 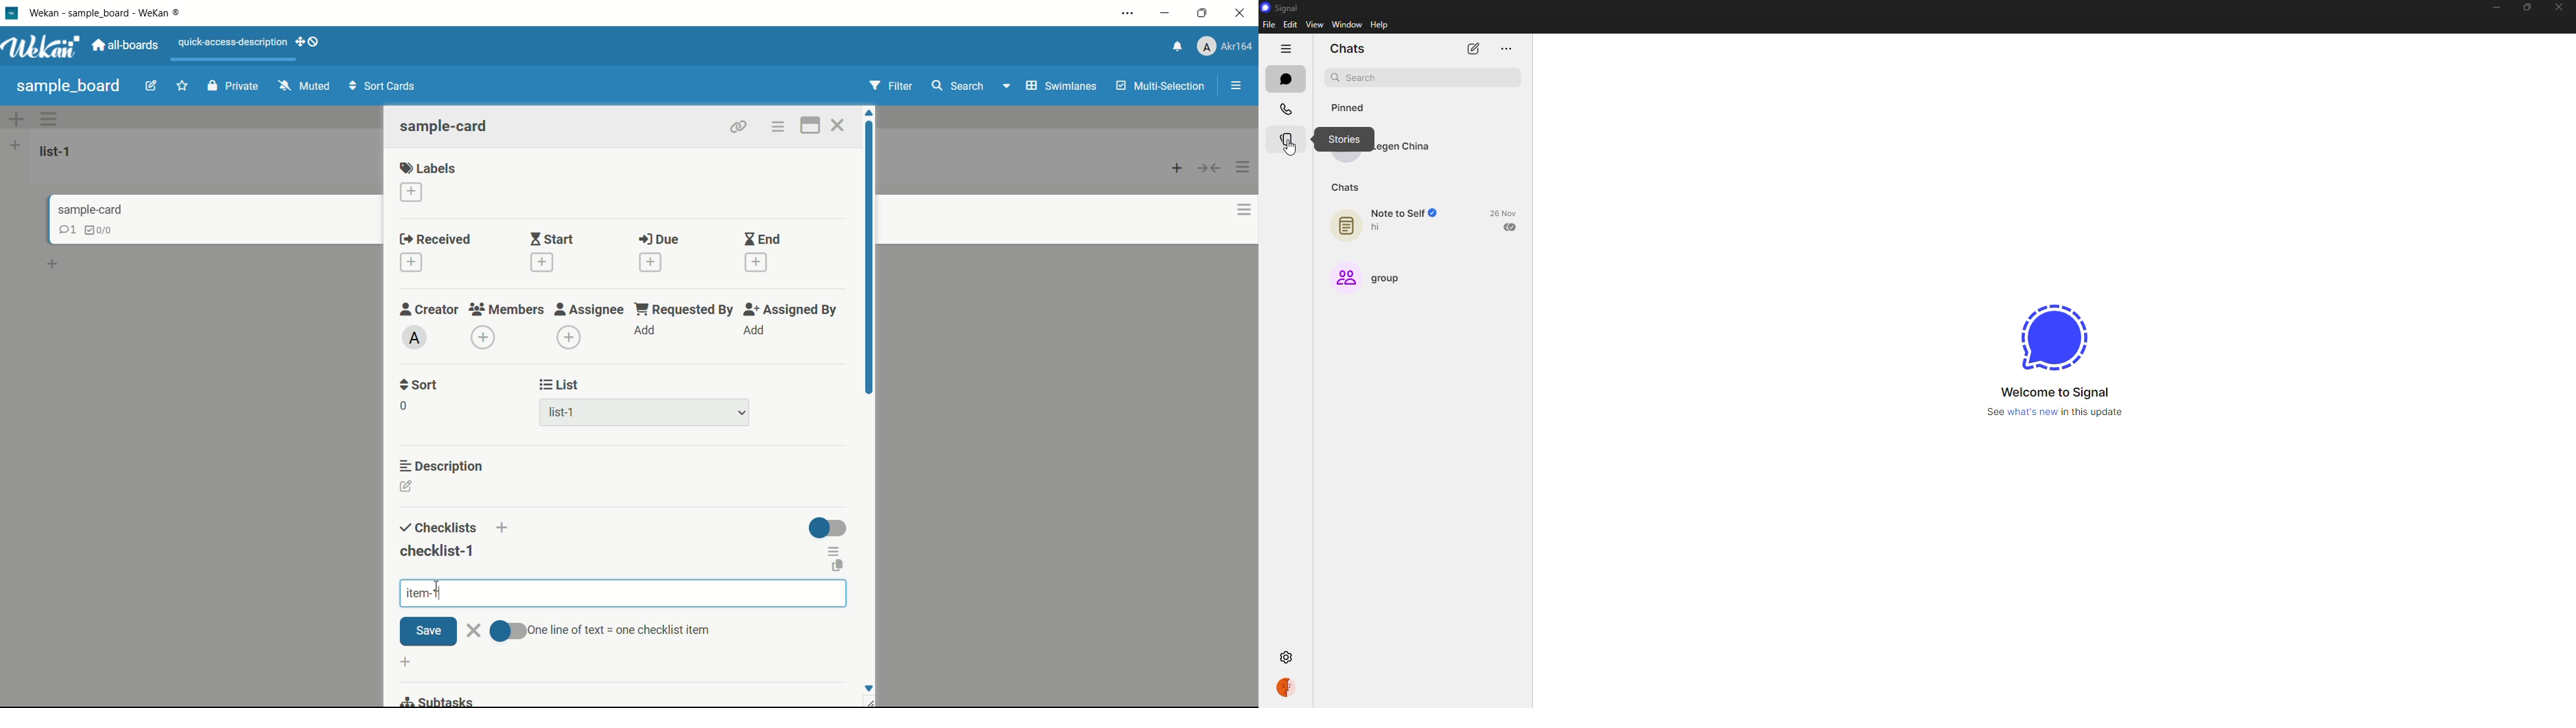 What do you see at coordinates (2490, 8) in the screenshot?
I see `minimize` at bounding box center [2490, 8].